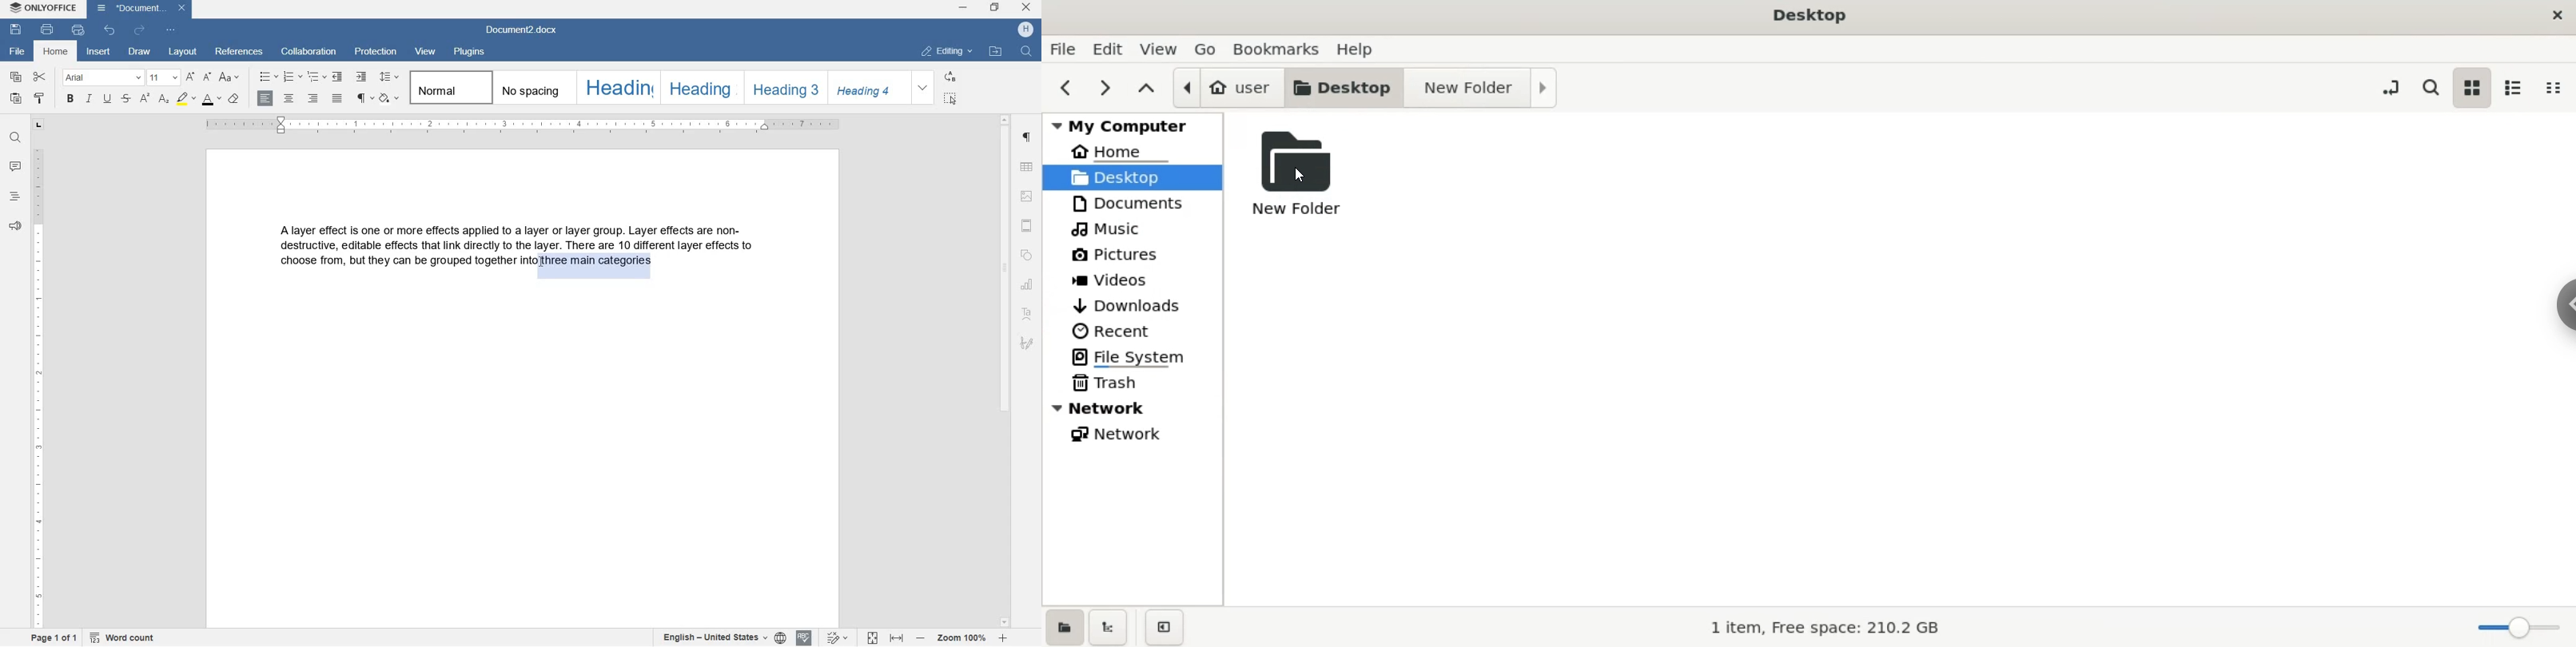  I want to click on header and footer, so click(1028, 226).